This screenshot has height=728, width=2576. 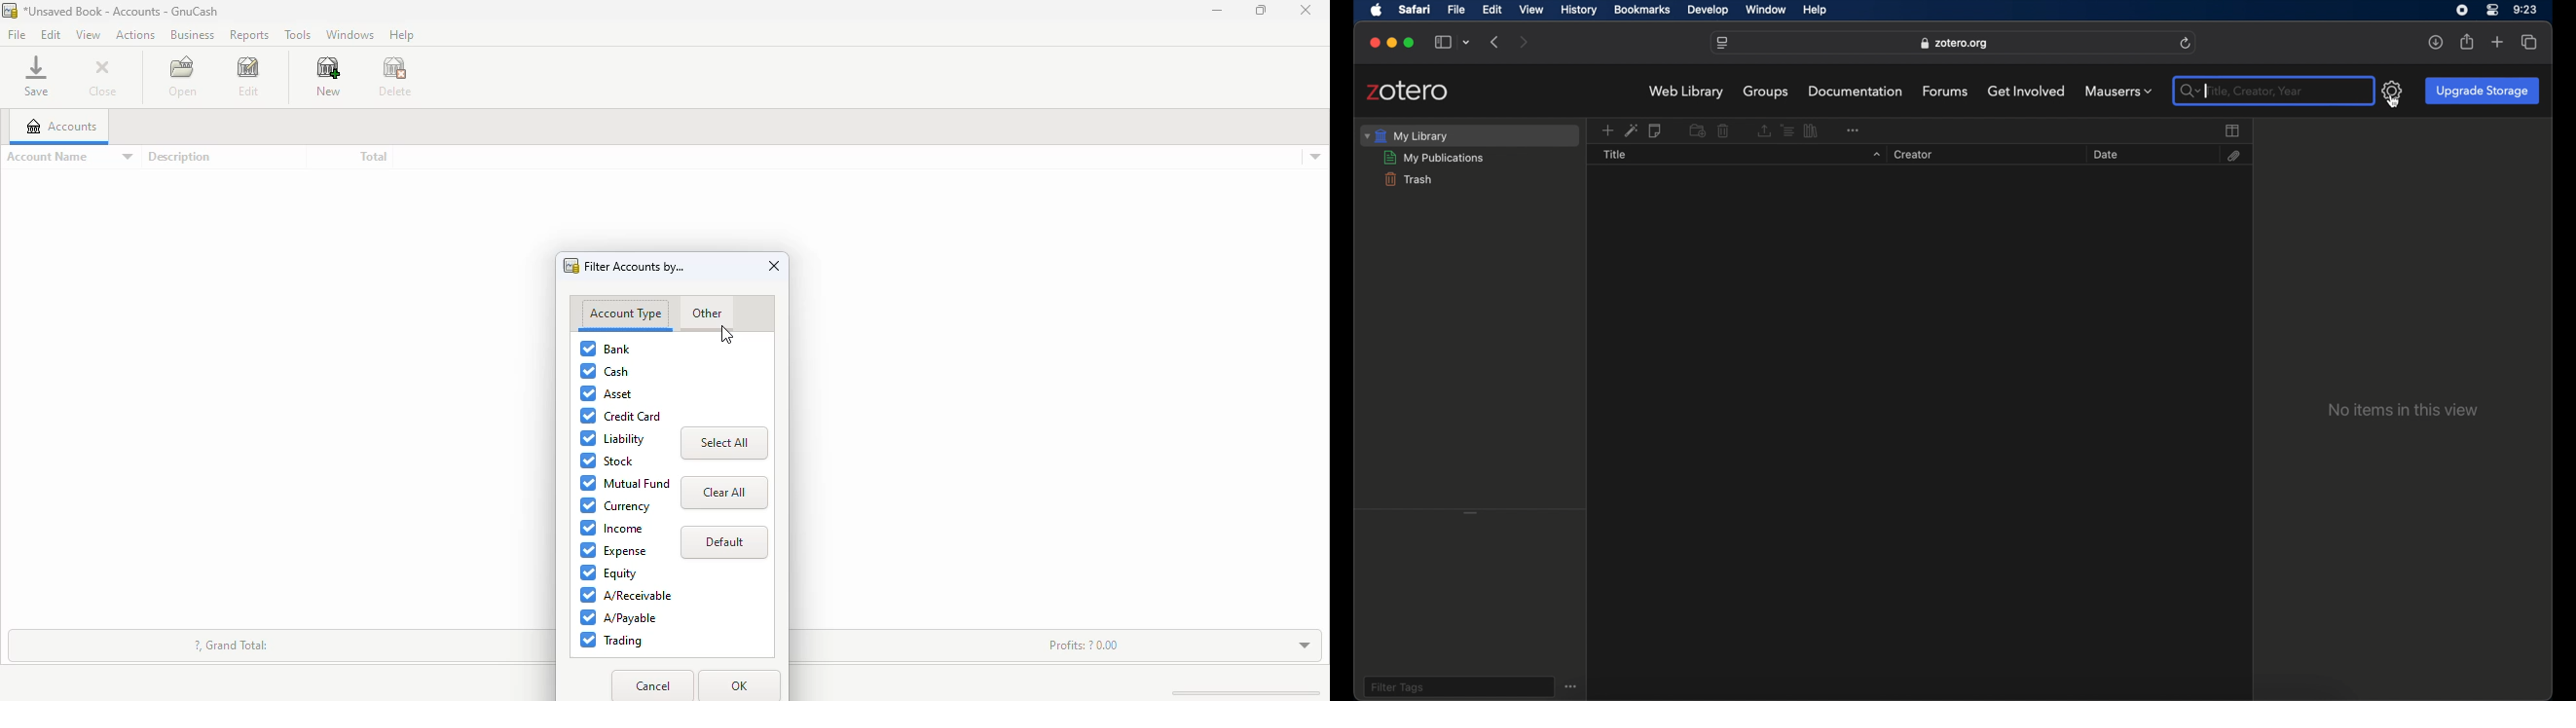 What do you see at coordinates (69, 157) in the screenshot?
I see `account name` at bounding box center [69, 157].